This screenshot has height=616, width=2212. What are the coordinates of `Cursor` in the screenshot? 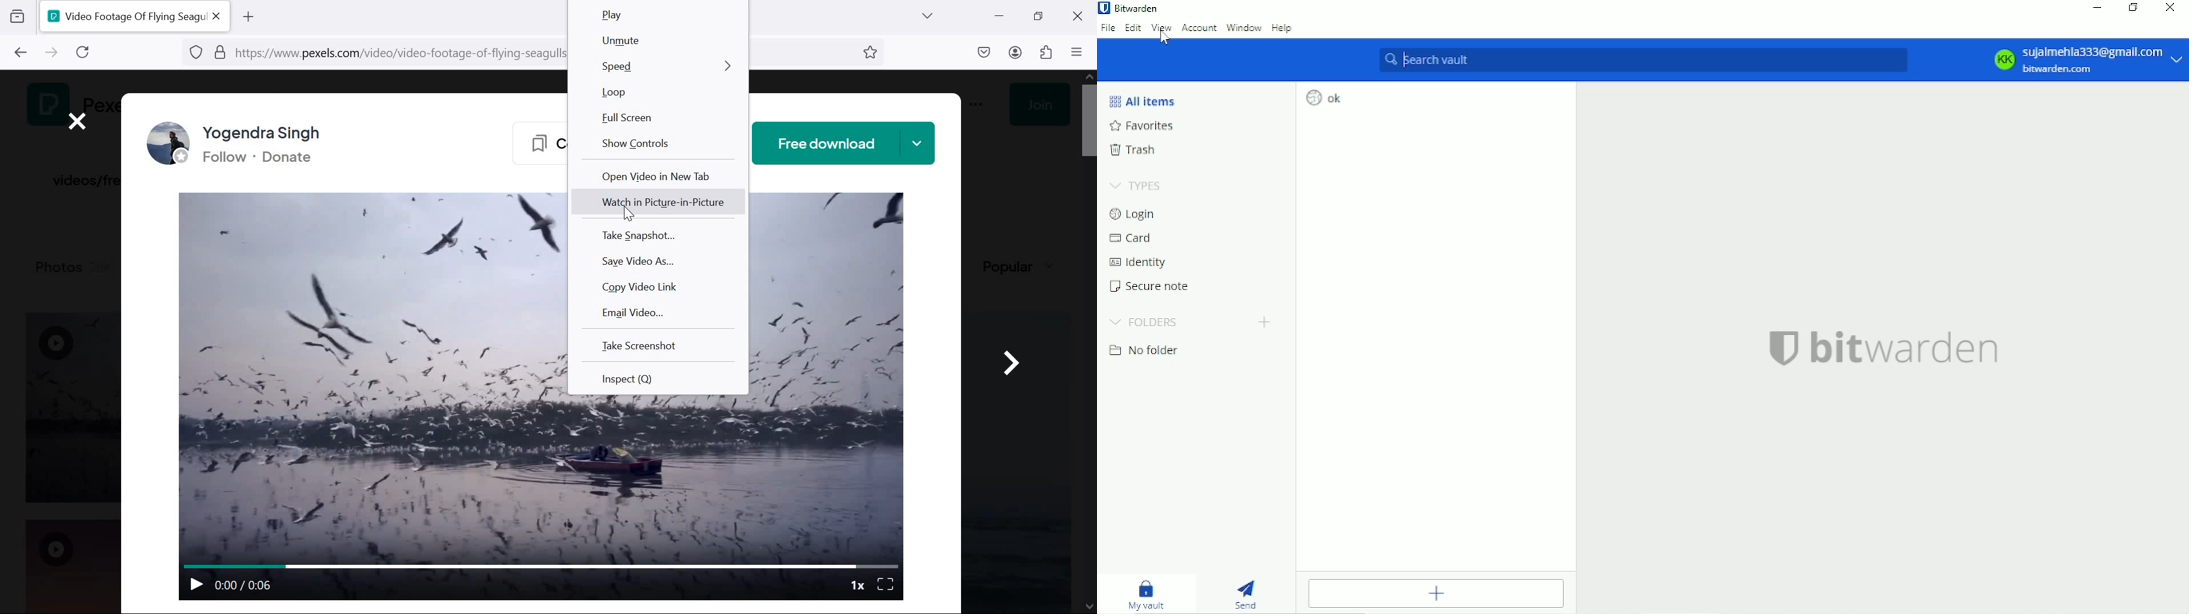 It's located at (1165, 38).